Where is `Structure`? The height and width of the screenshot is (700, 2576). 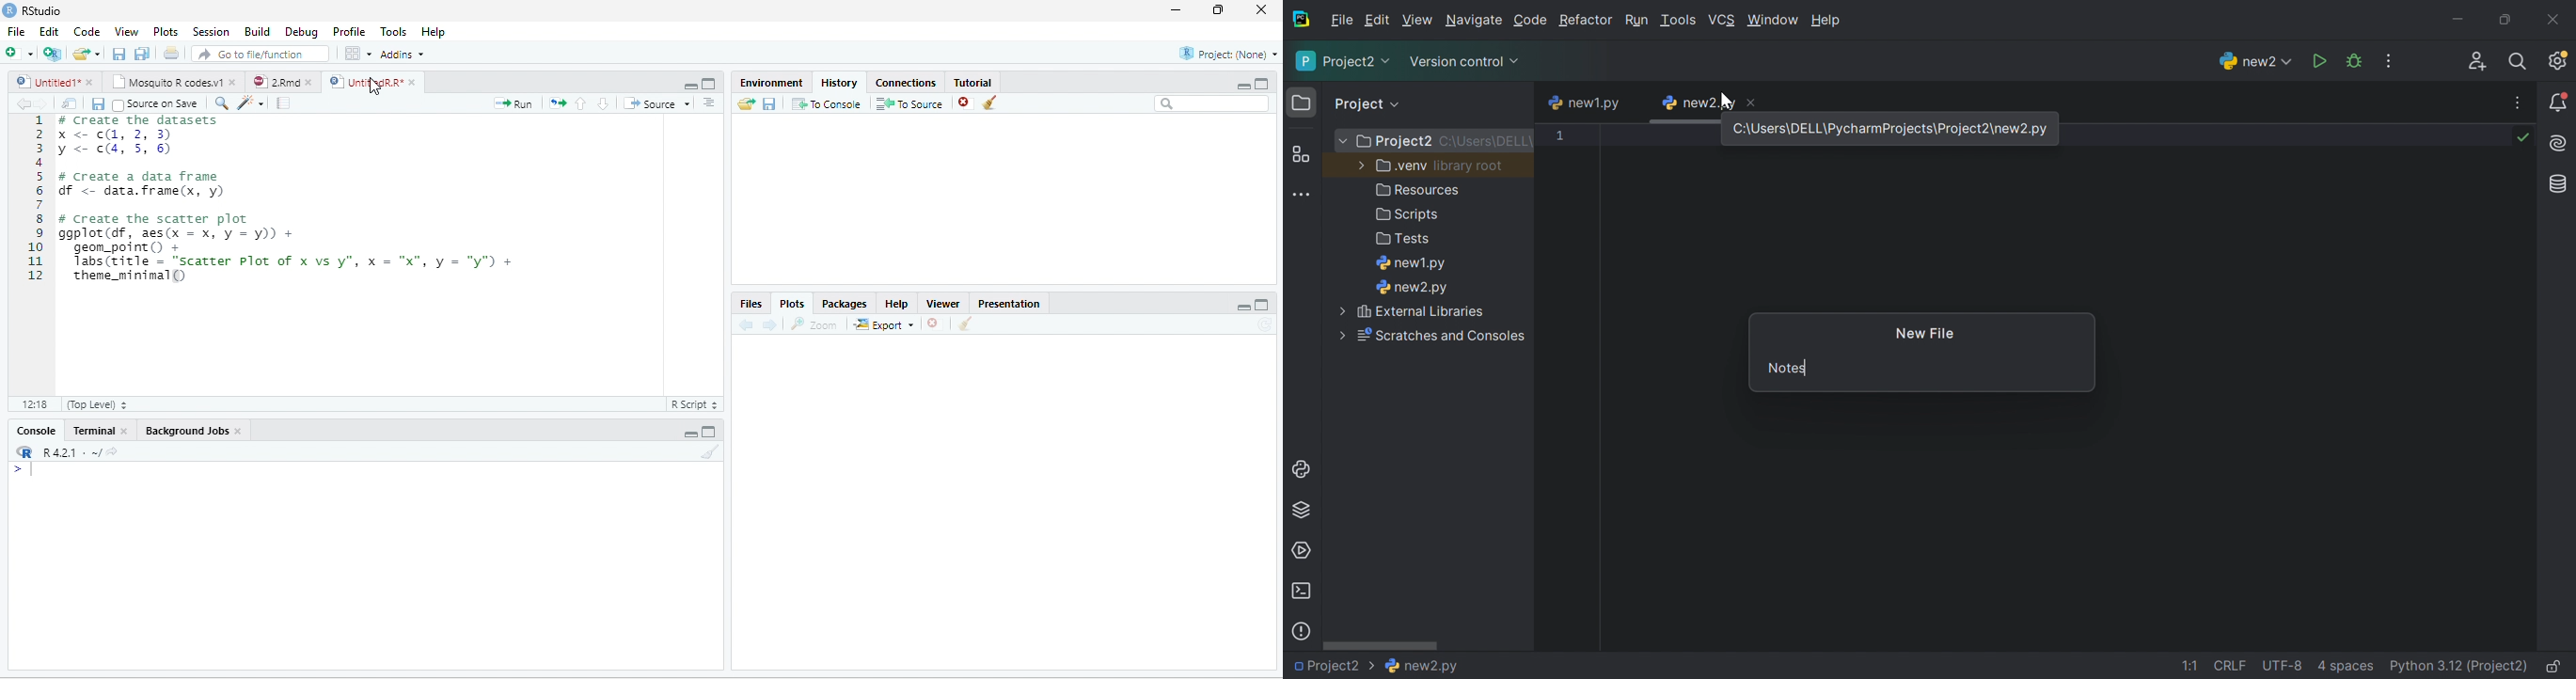 Structure is located at coordinates (1300, 154).